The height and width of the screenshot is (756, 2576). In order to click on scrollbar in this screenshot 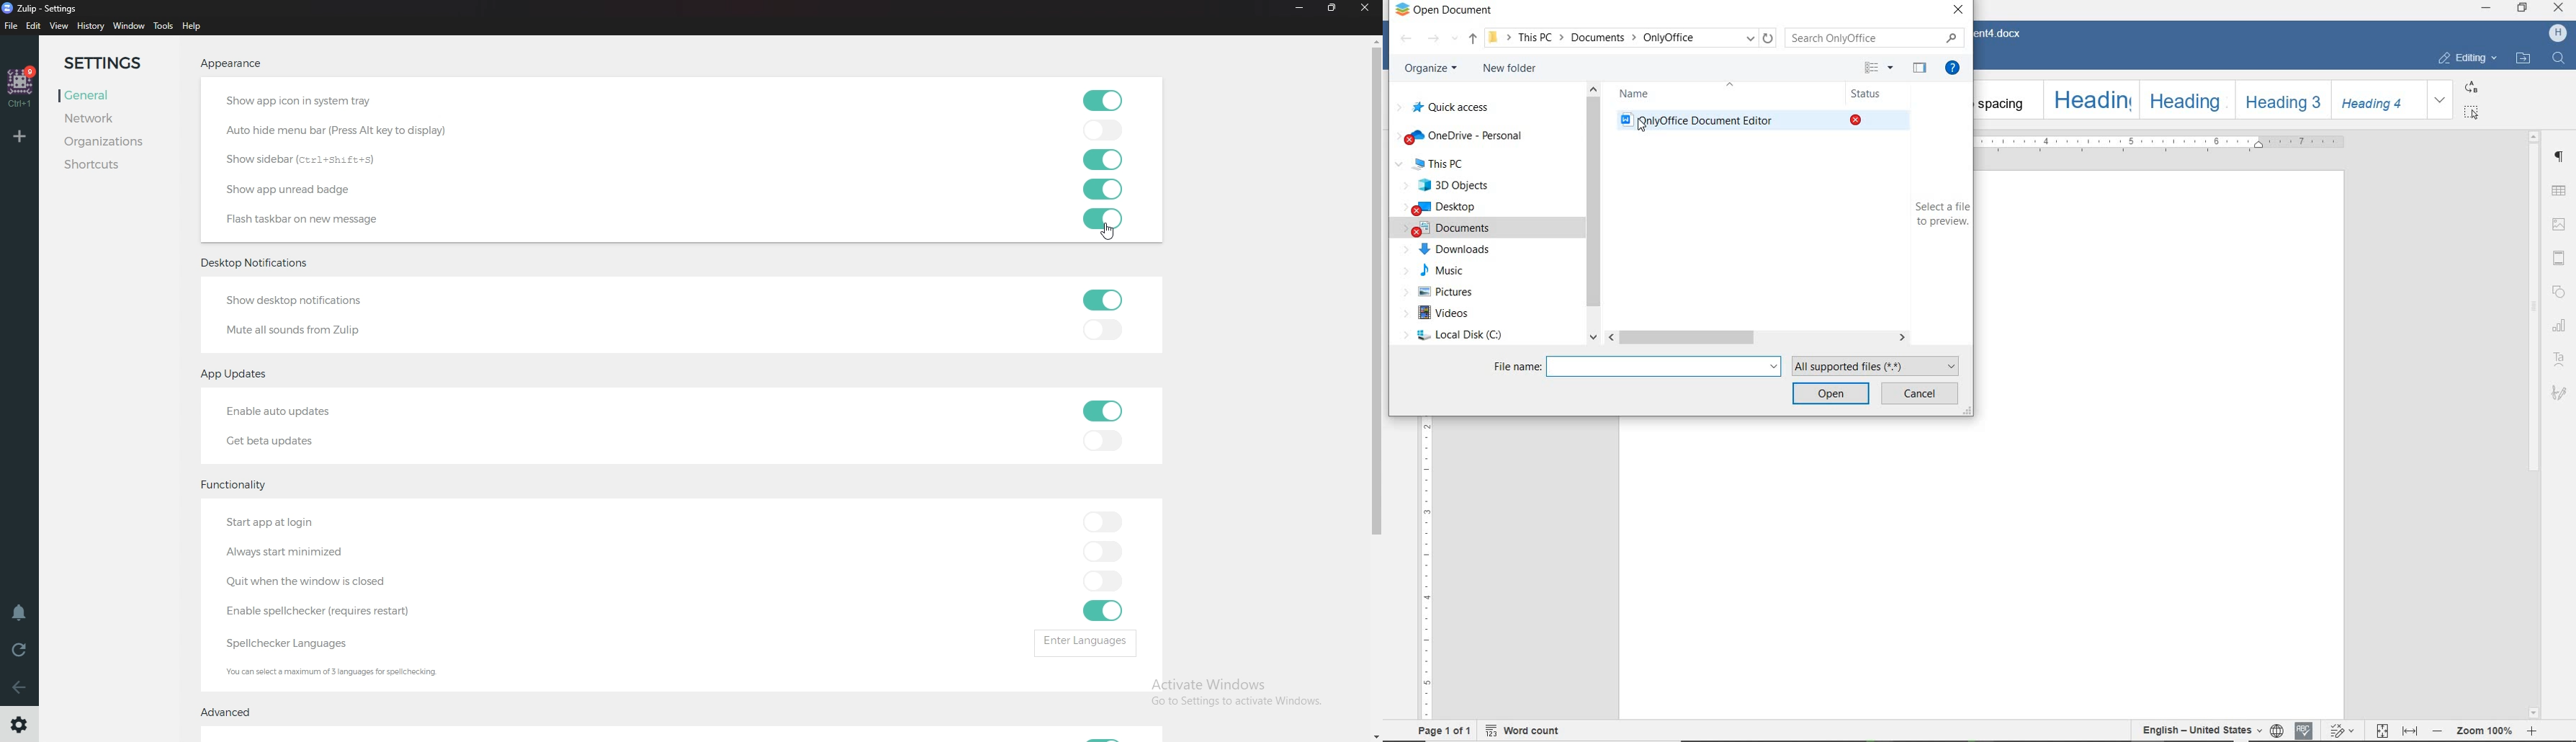, I will do `click(1593, 212)`.